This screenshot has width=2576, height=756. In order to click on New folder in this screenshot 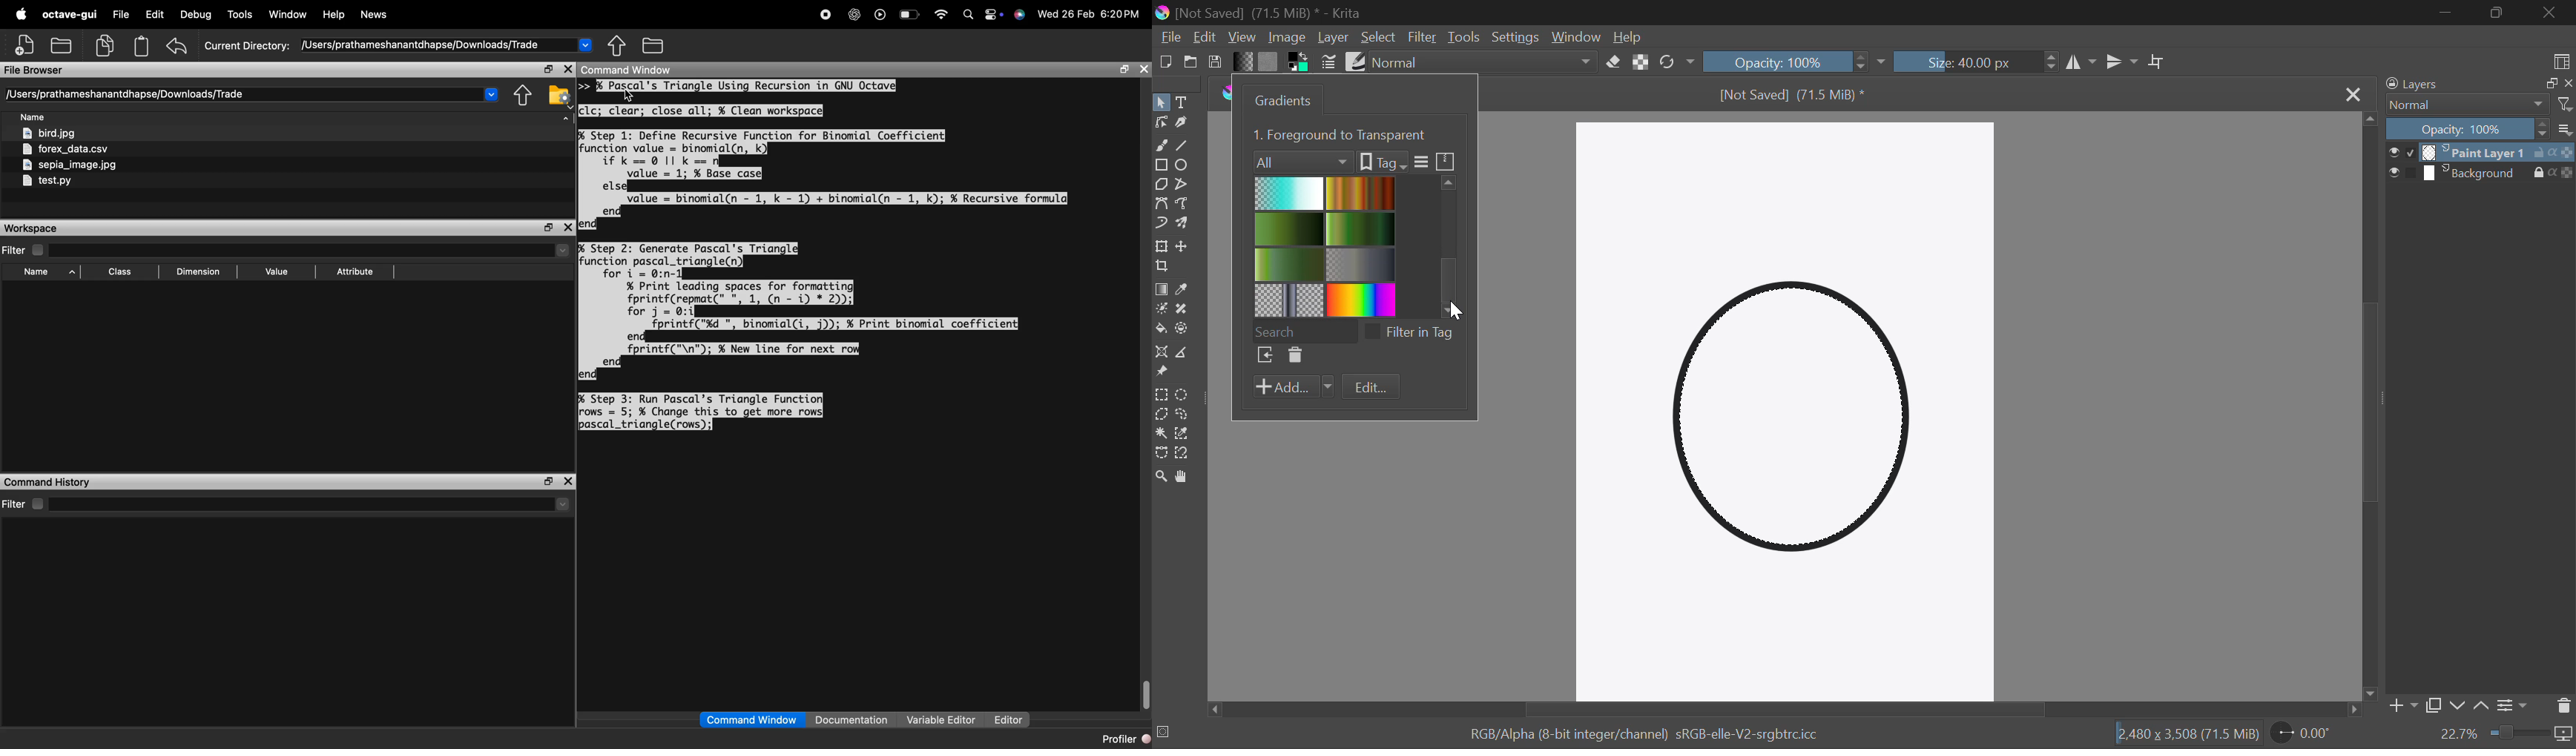, I will do `click(60, 45)`.